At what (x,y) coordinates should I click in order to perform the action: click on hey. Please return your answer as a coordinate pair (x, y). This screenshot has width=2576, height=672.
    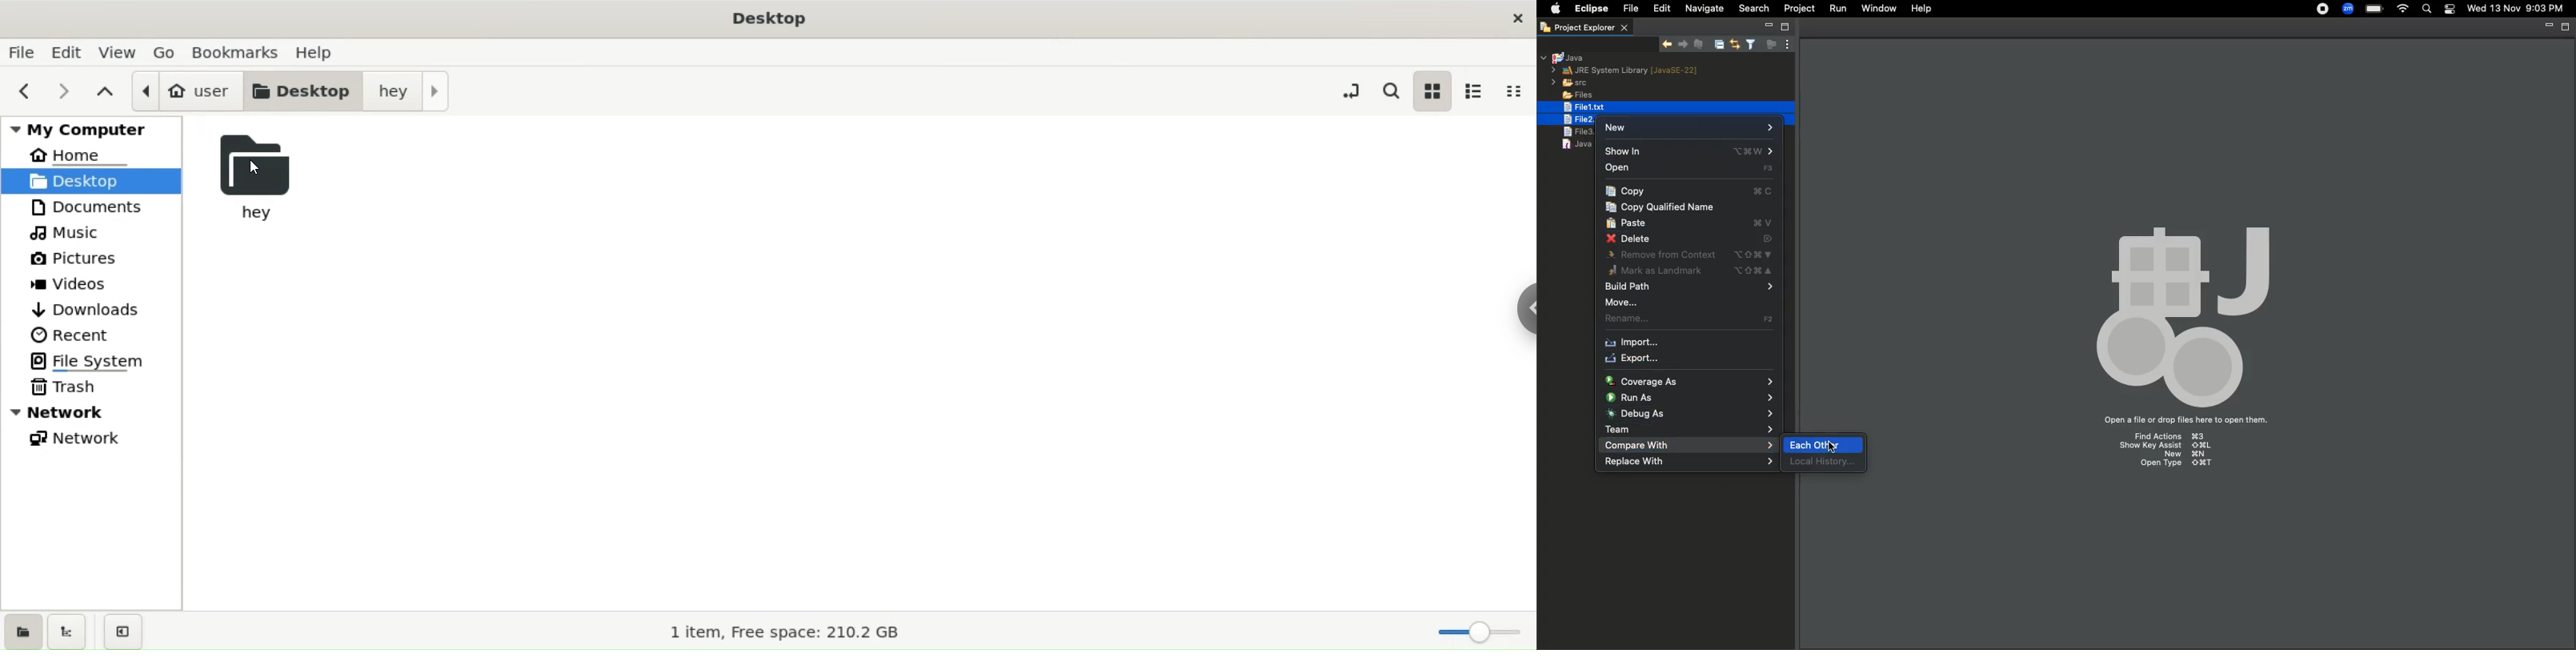
    Looking at the image, I should click on (262, 173).